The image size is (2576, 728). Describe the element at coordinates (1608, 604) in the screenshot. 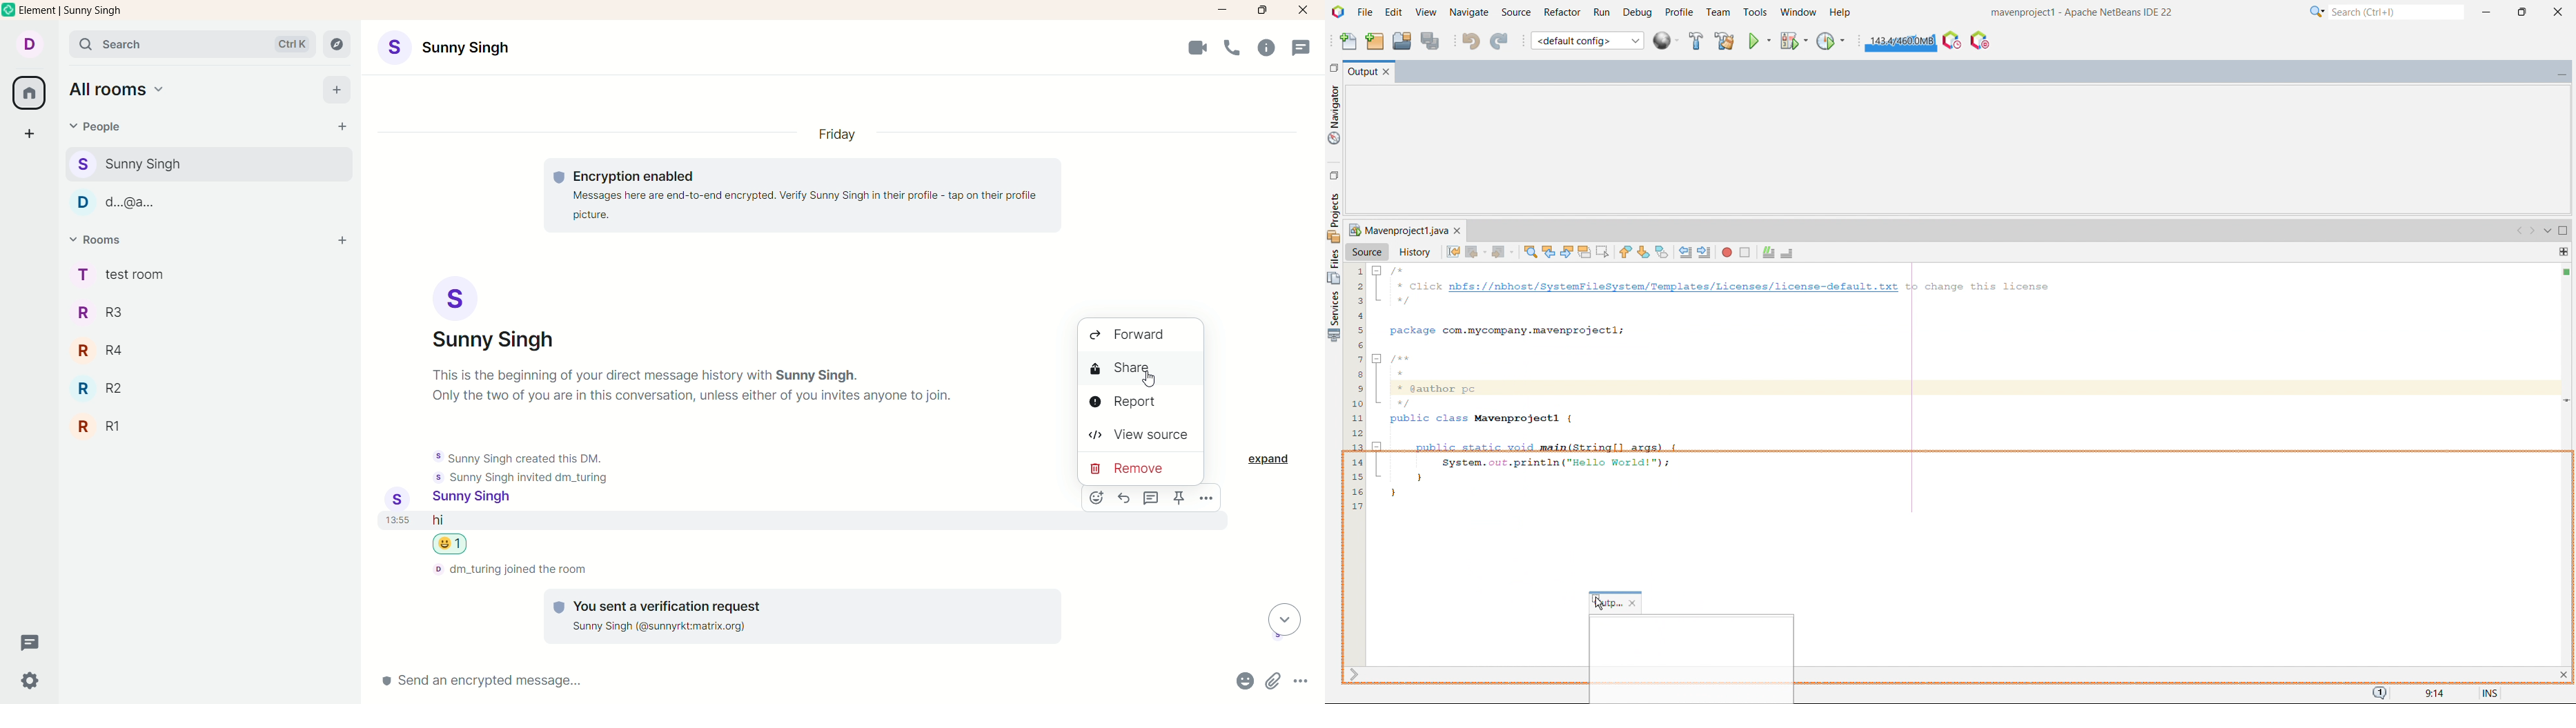

I see `UTP..` at that location.